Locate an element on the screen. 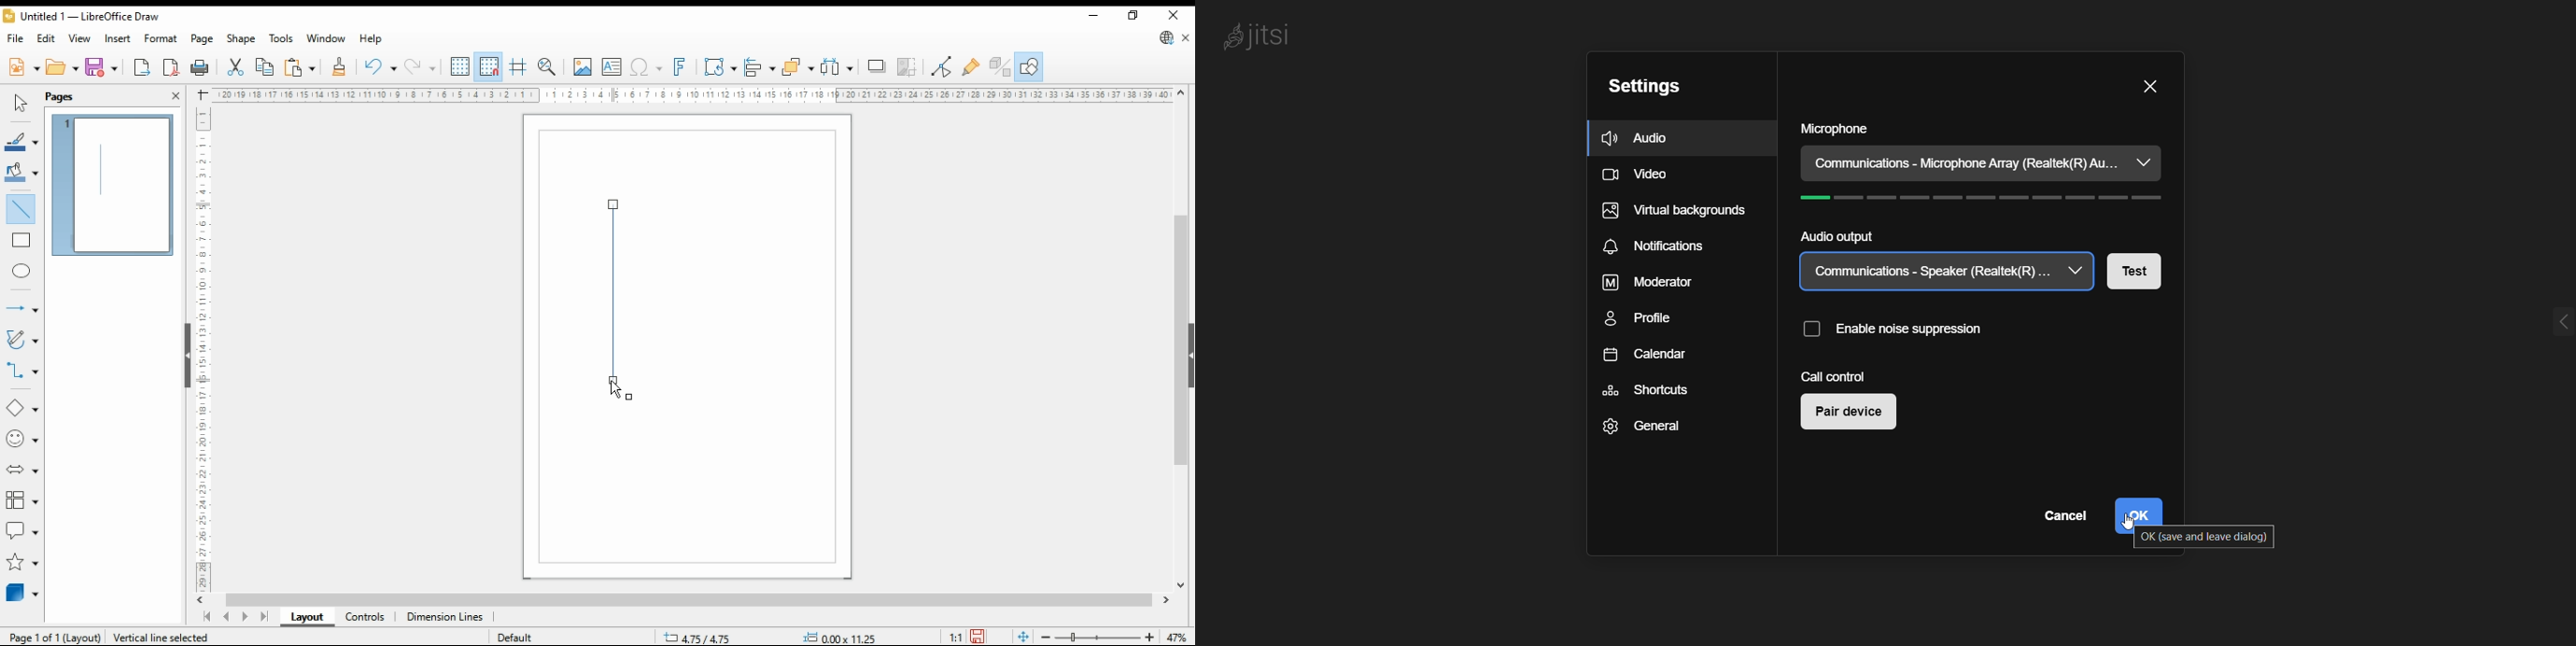  shadow is located at coordinates (878, 66).